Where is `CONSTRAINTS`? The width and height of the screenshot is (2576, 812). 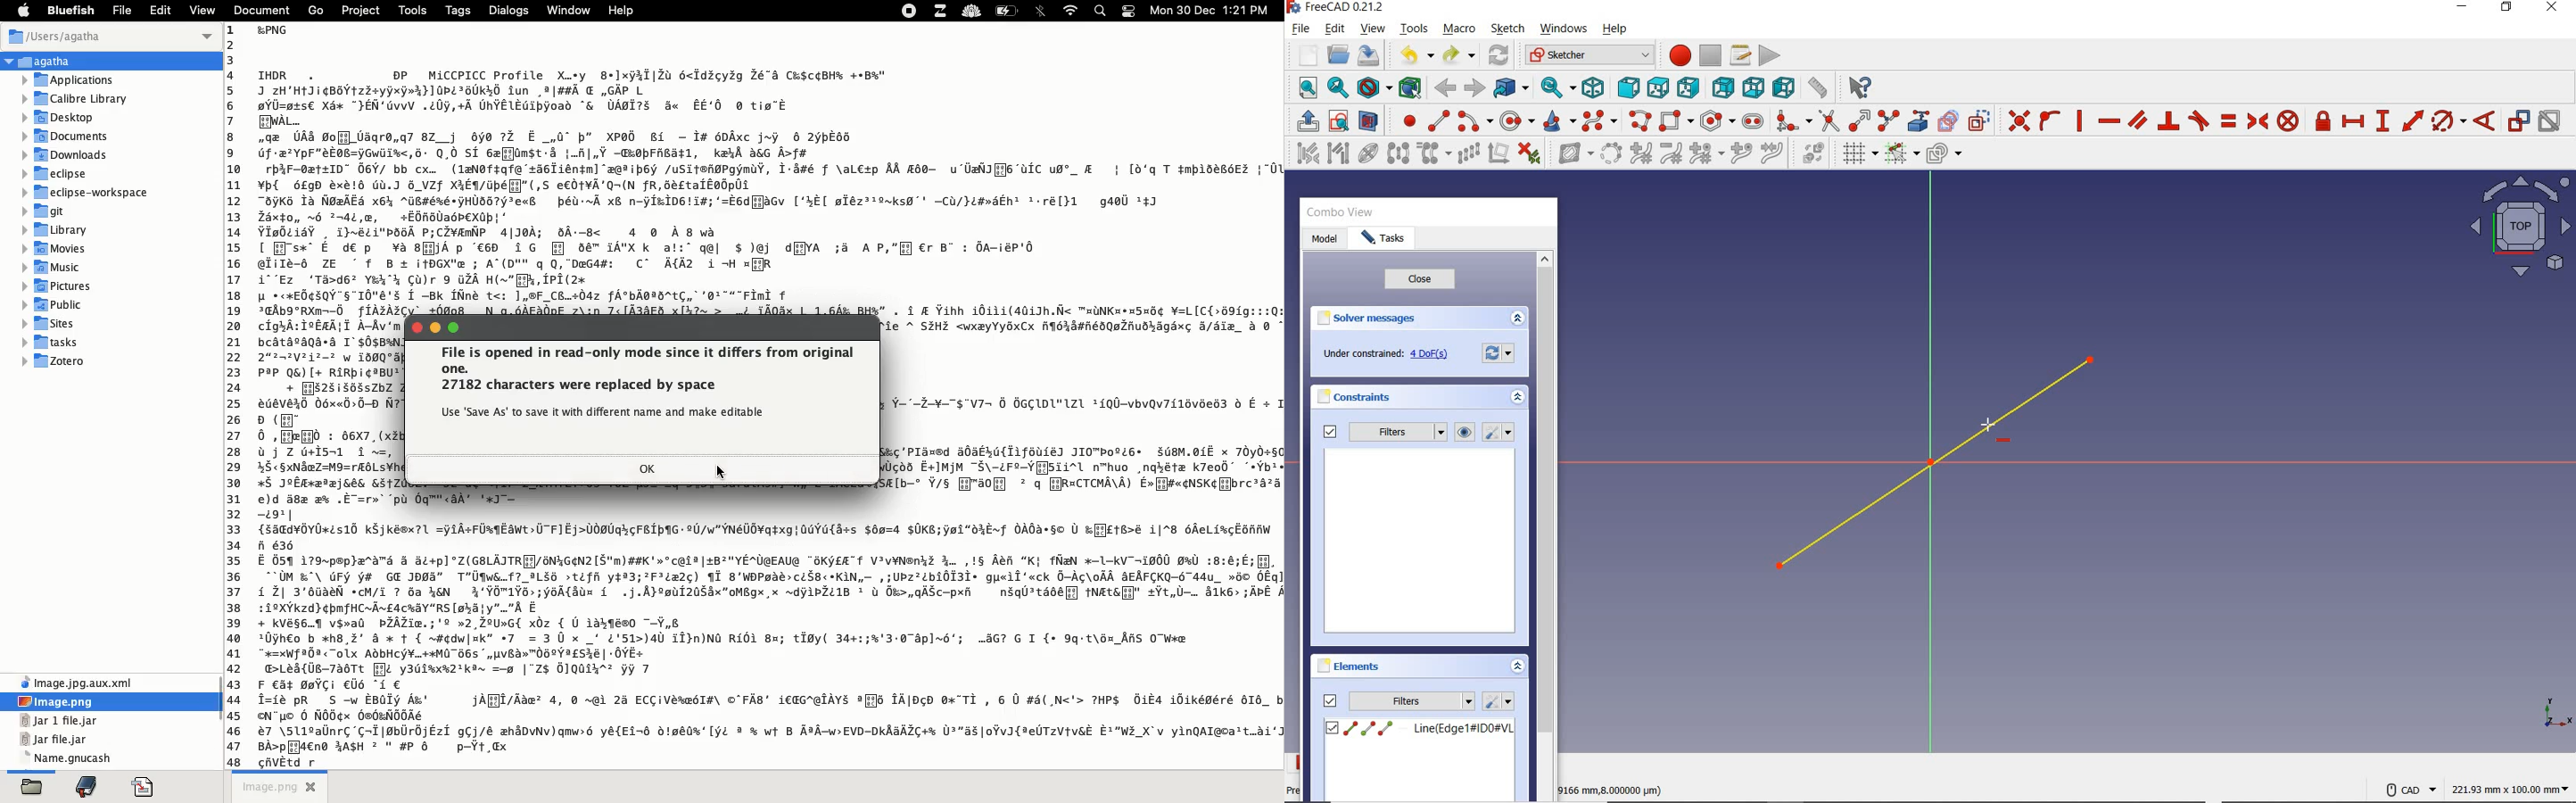
CONSTRAINTS is located at coordinates (1353, 395).